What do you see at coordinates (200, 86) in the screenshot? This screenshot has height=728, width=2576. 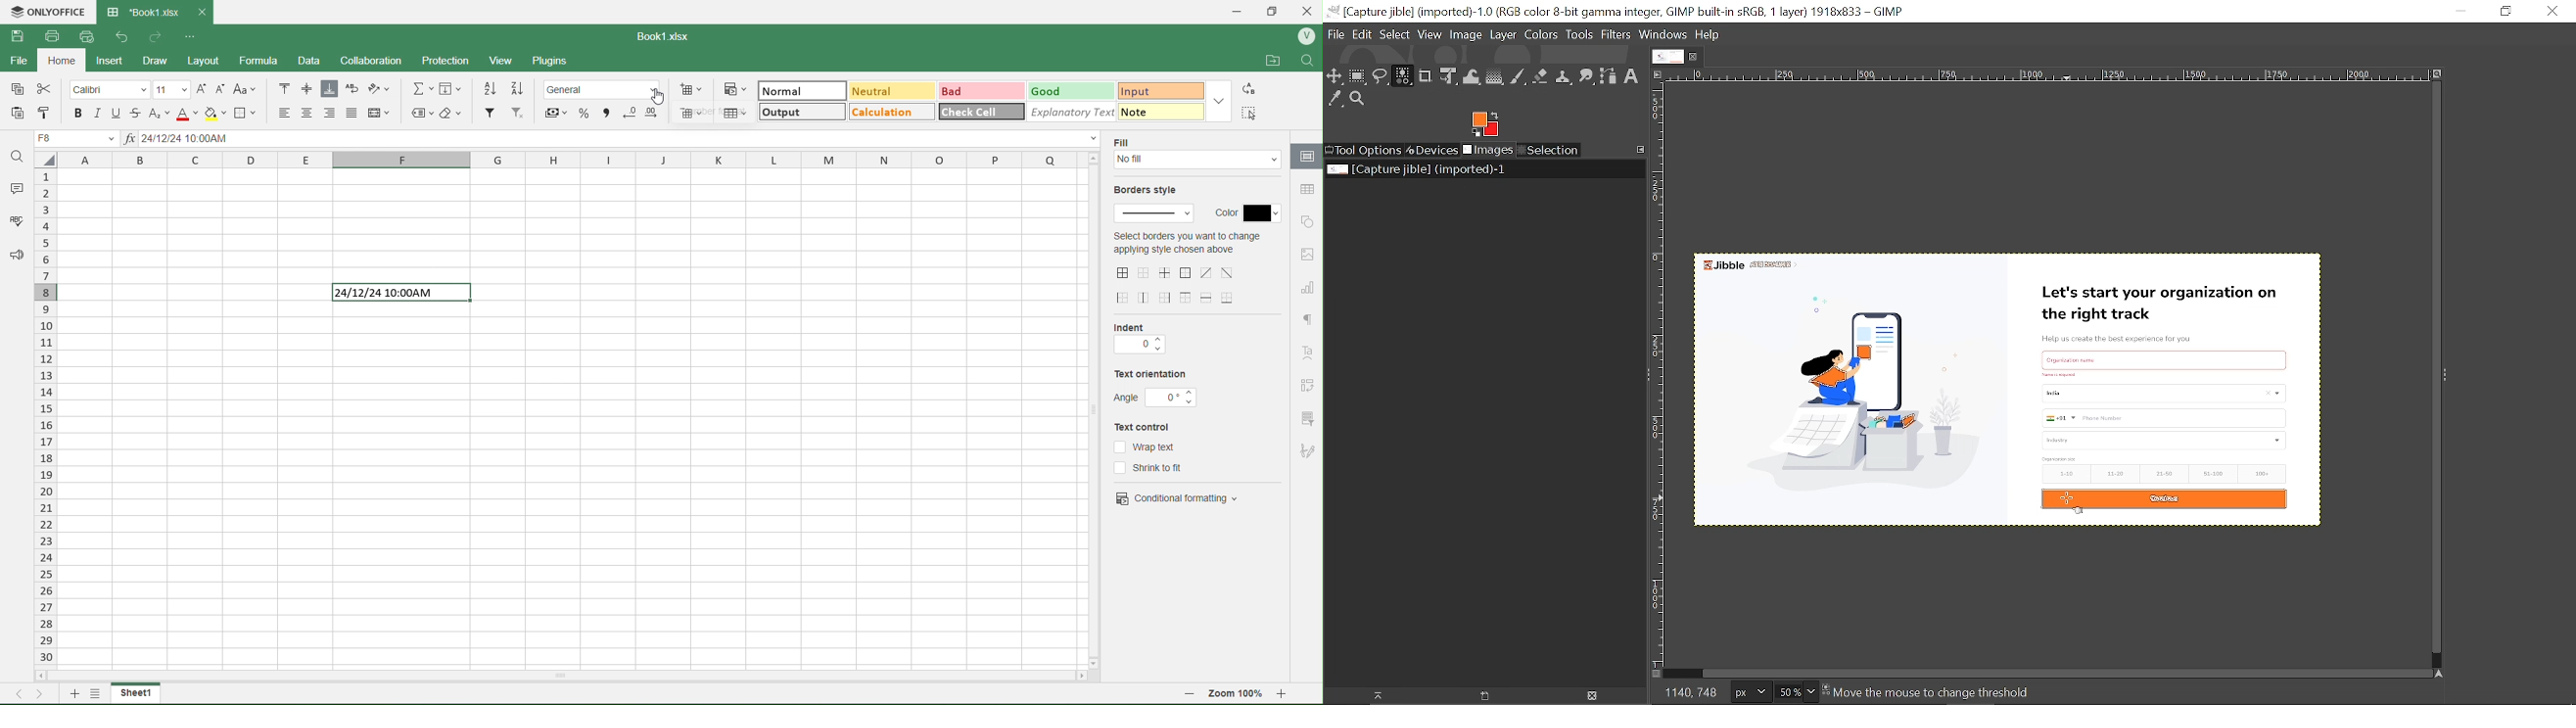 I see `Increment Font Size` at bounding box center [200, 86].